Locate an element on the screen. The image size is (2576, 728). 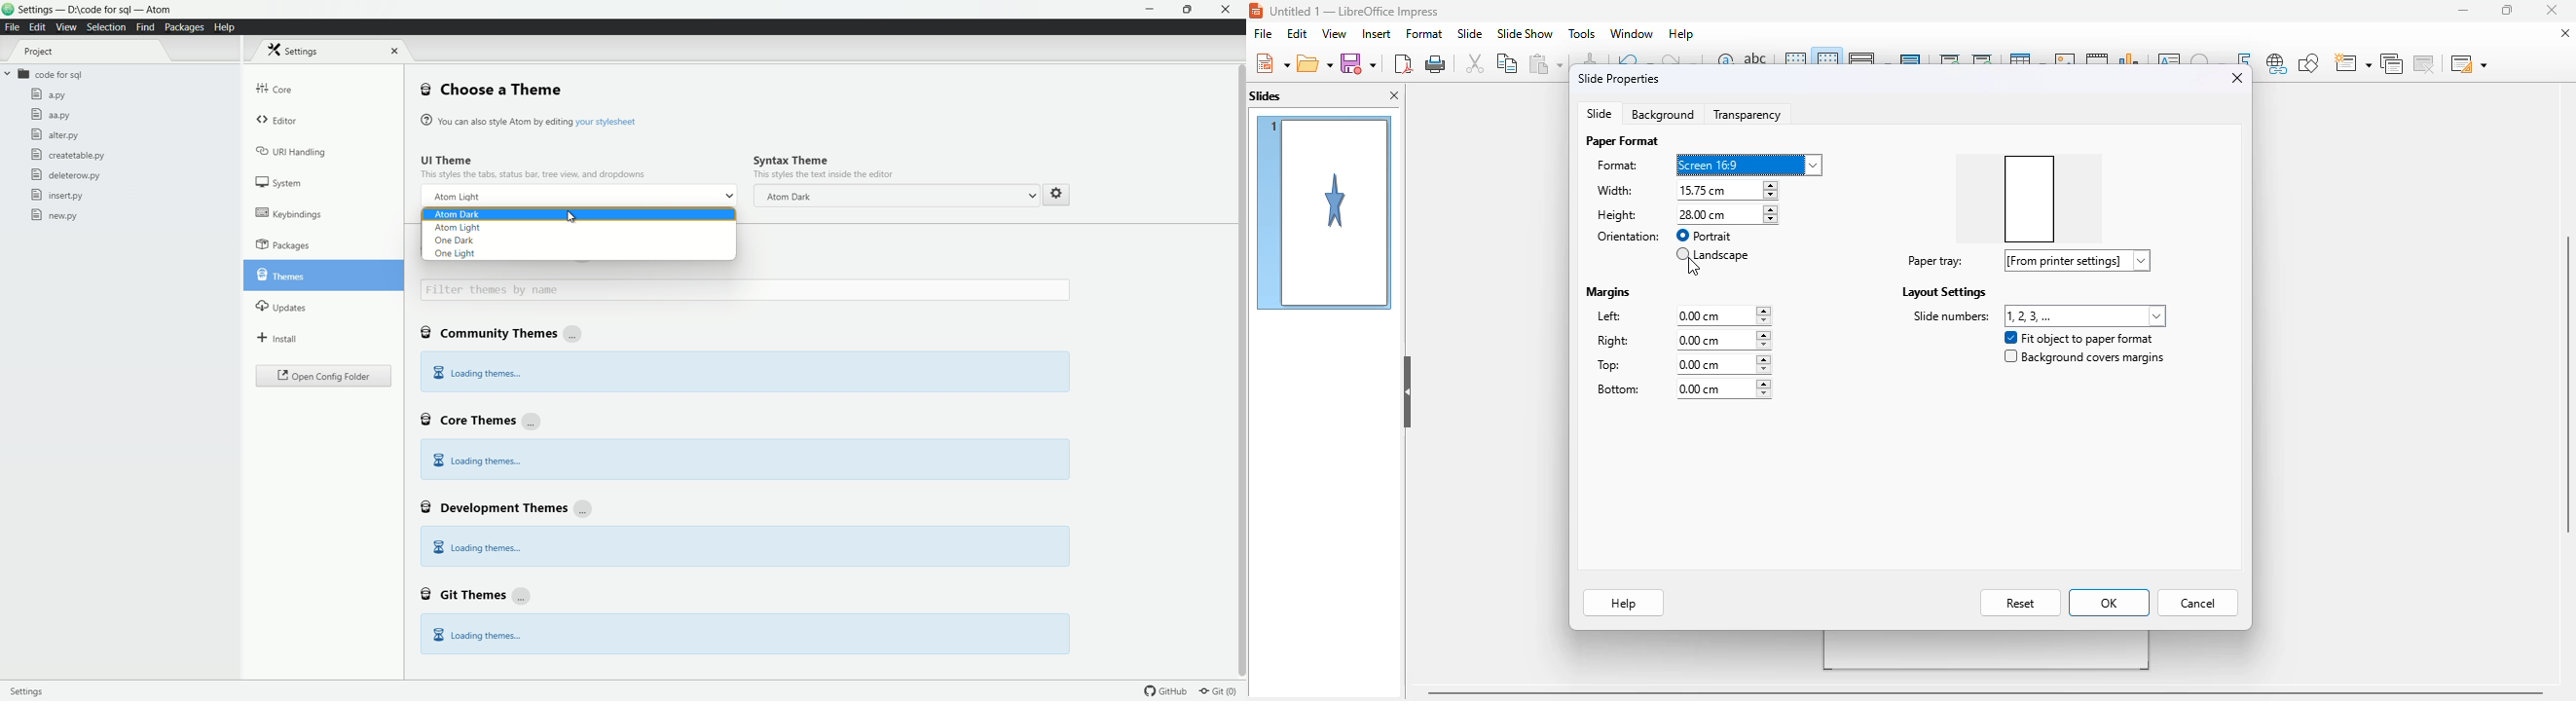
view menu is located at coordinates (65, 27).